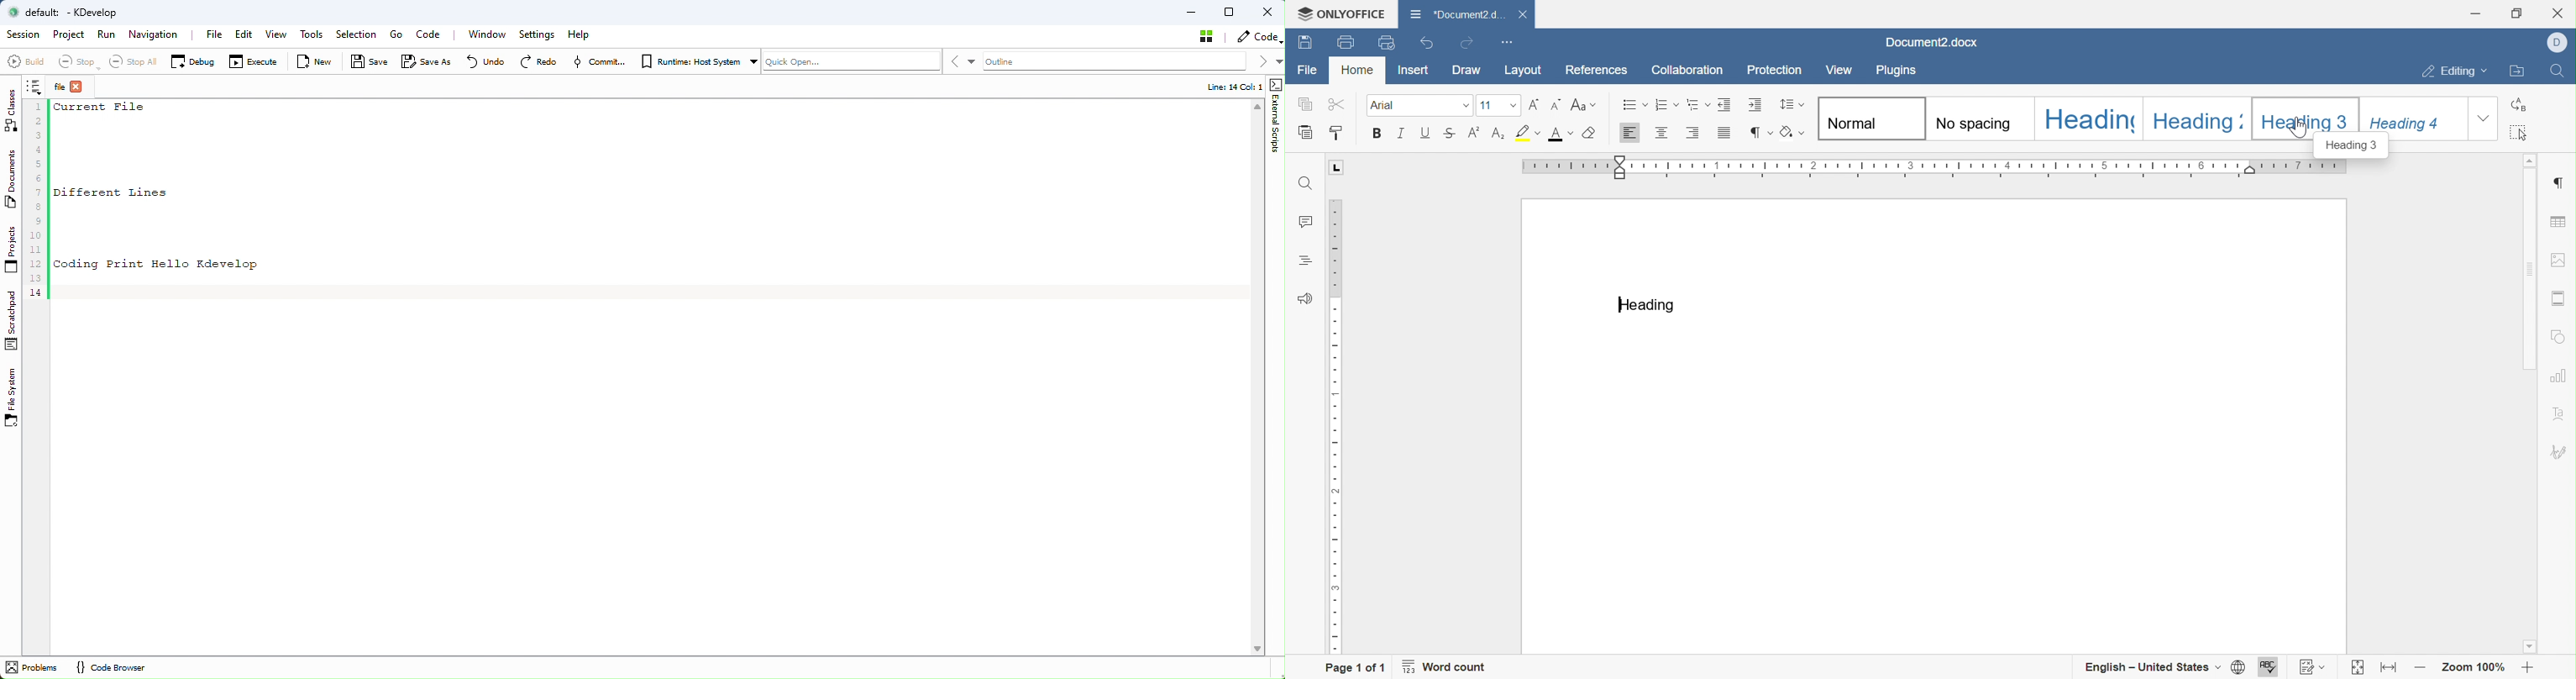  Describe the element at coordinates (1599, 69) in the screenshot. I see `References` at that location.